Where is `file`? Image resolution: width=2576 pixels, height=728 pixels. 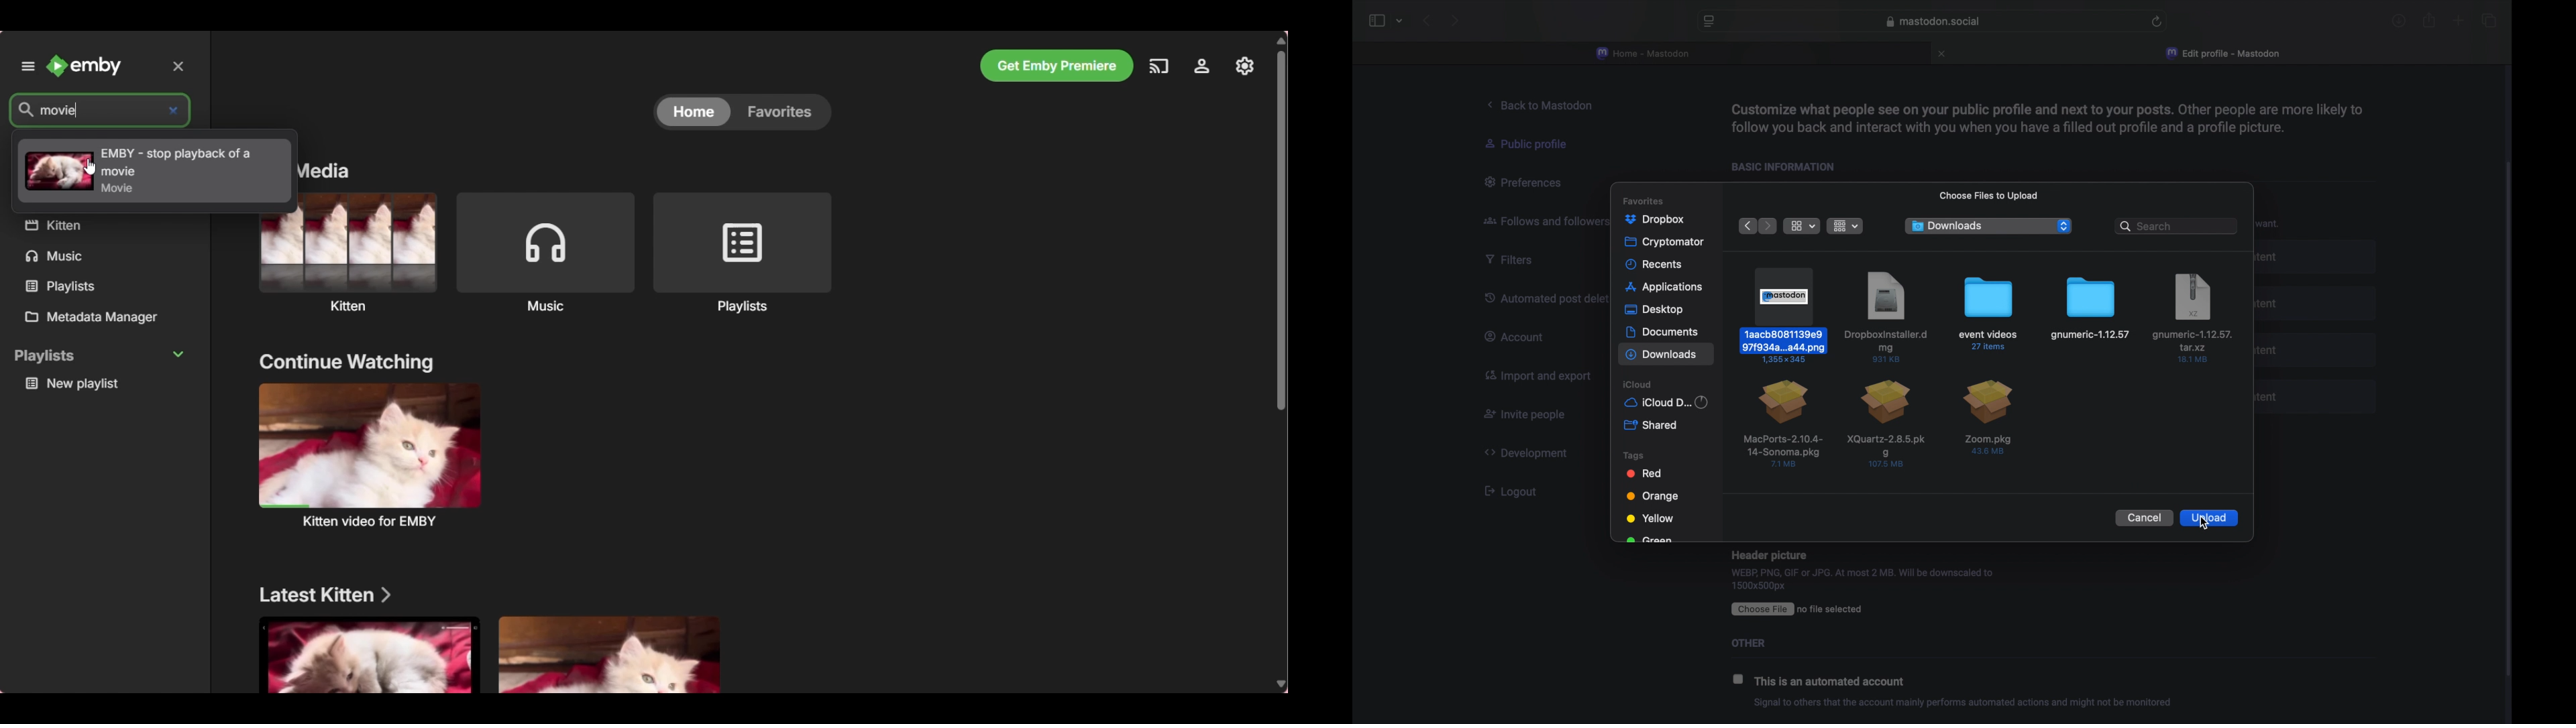
file is located at coordinates (1888, 423).